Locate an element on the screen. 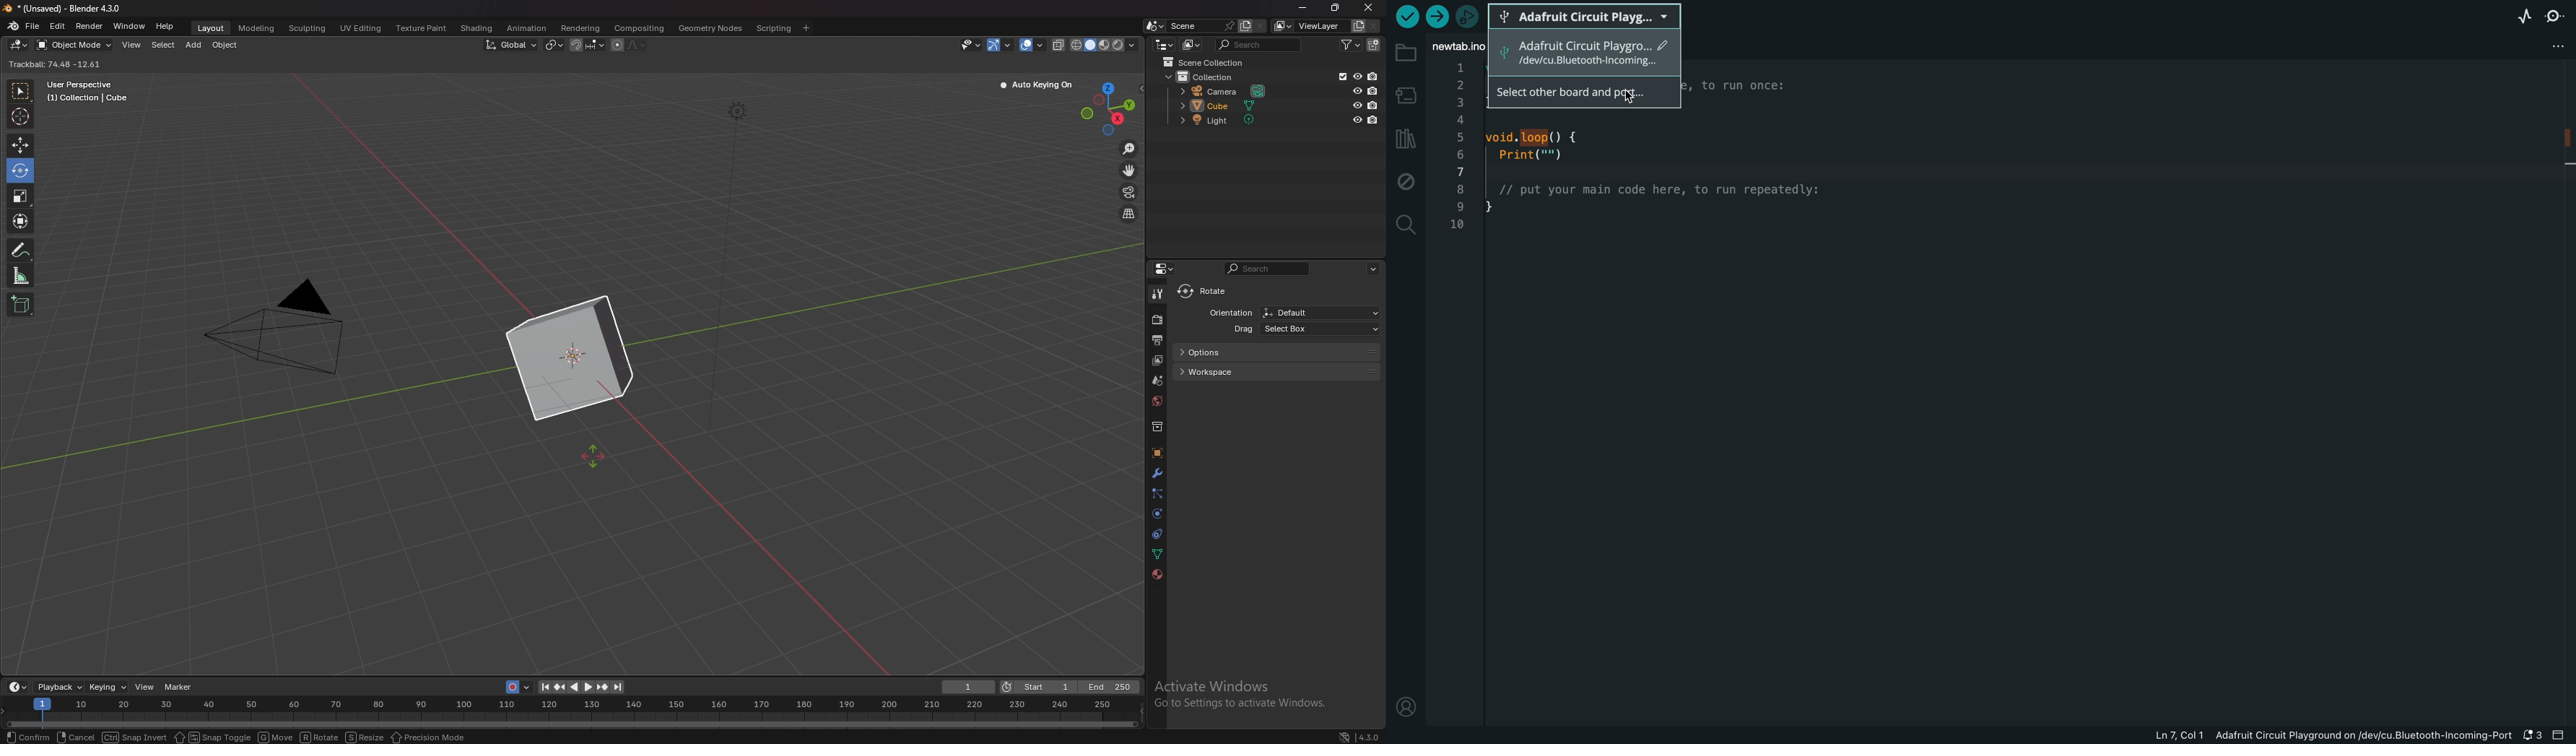  collection is located at coordinates (1206, 77).